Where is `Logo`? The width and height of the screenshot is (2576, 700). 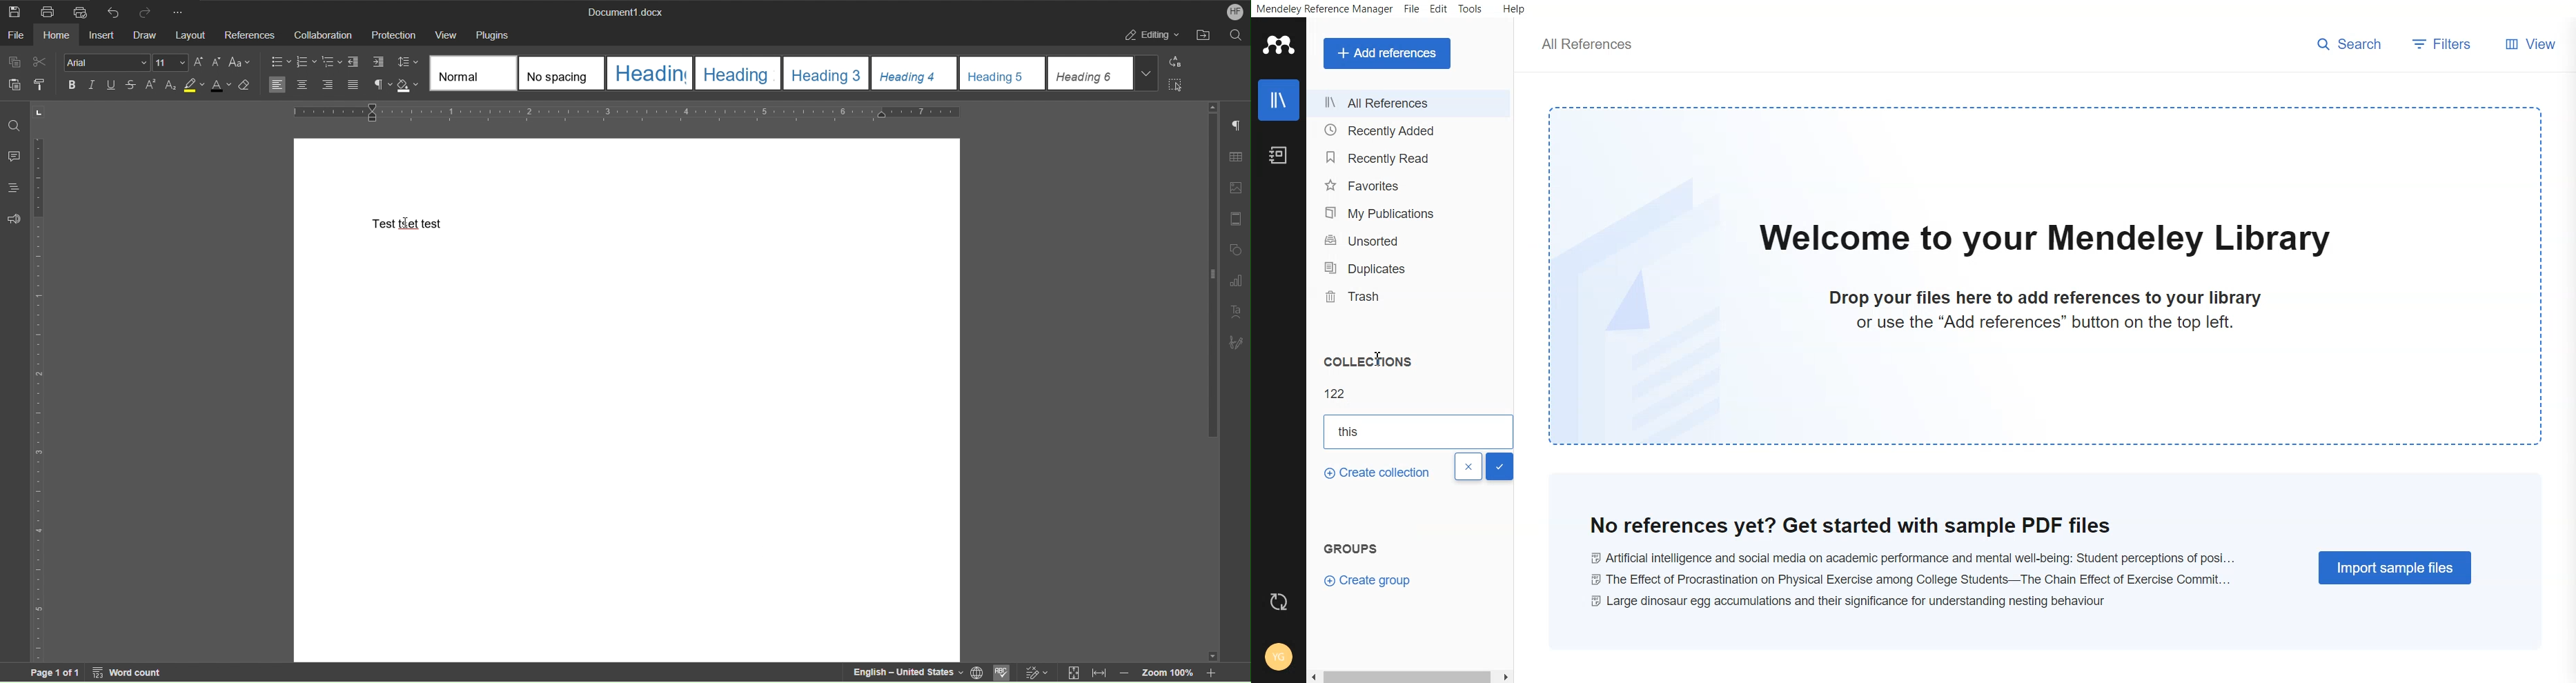 Logo is located at coordinates (1279, 44).